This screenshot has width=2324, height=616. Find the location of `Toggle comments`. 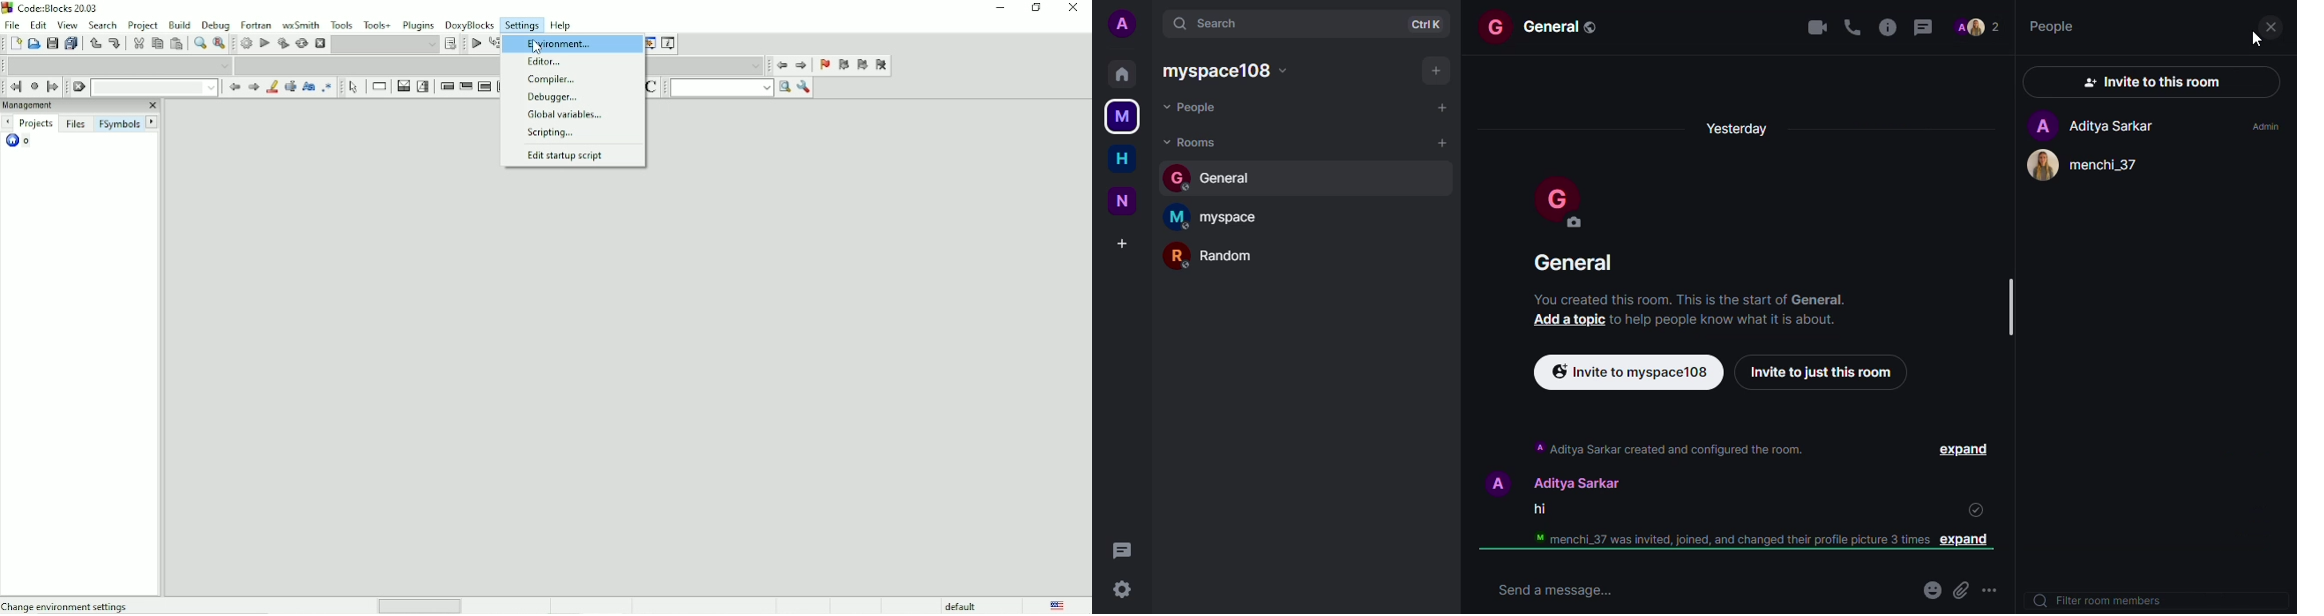

Toggle comments is located at coordinates (653, 87).